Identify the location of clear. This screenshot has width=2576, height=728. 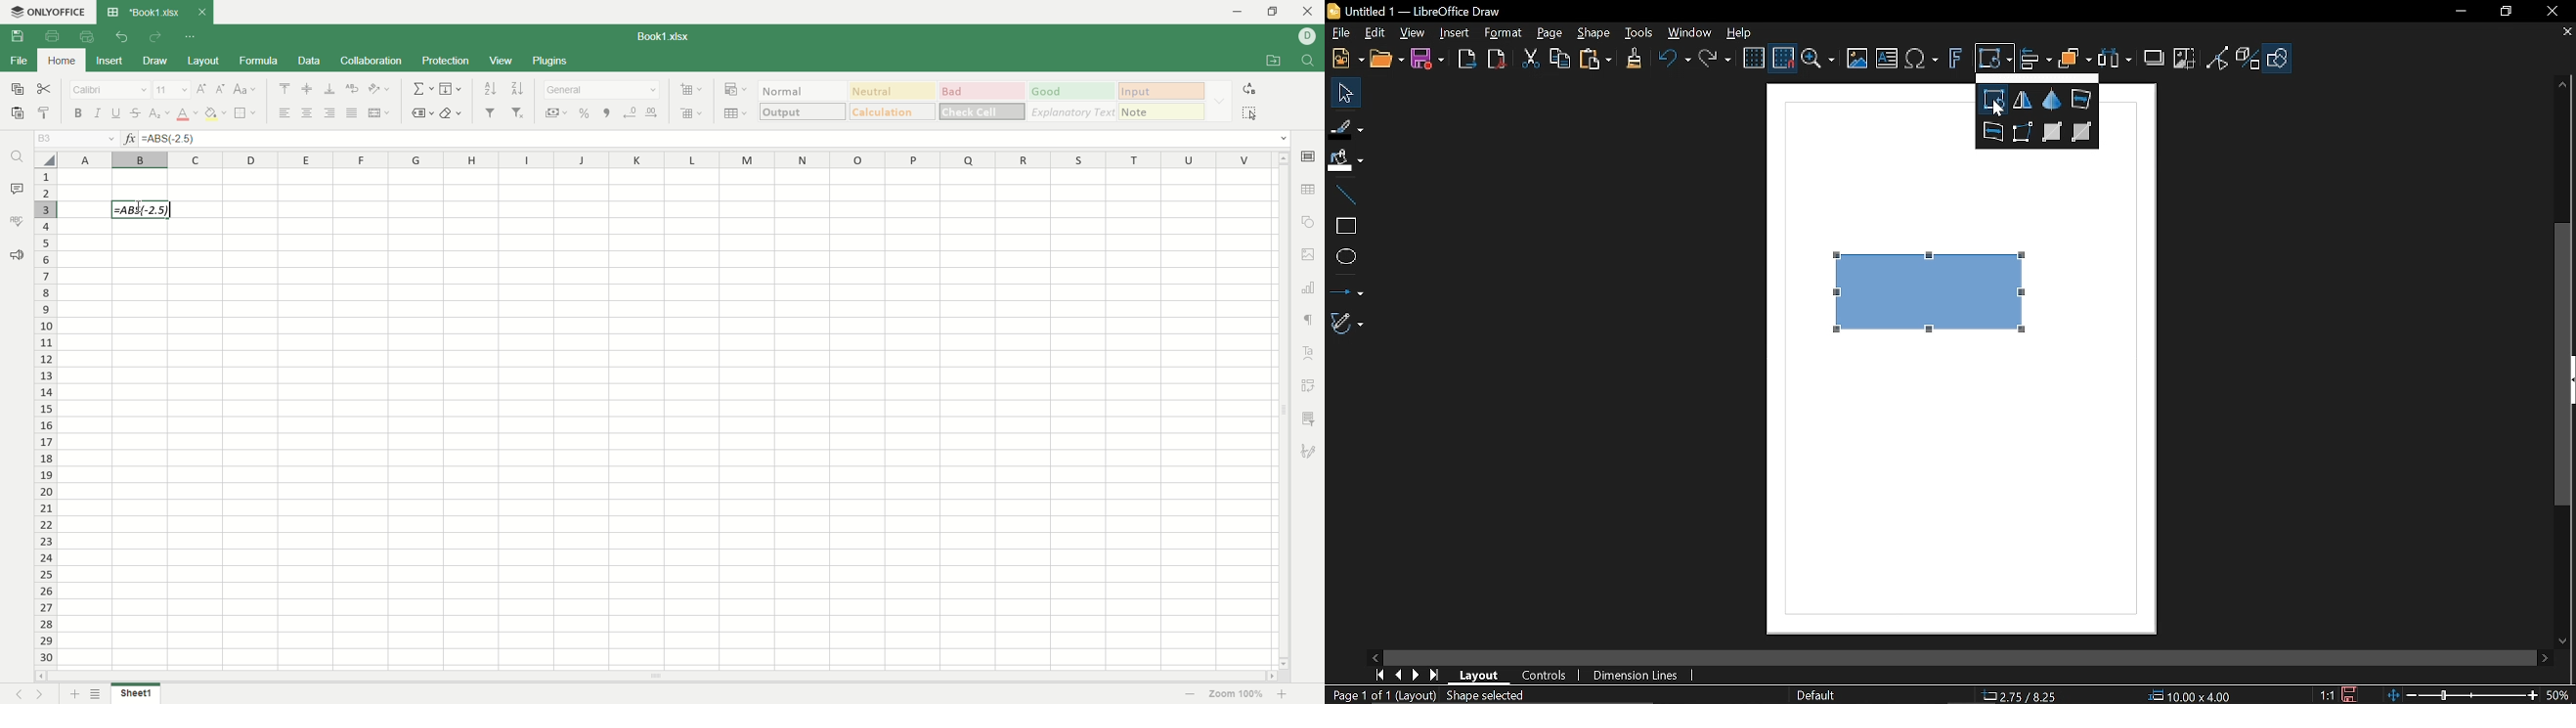
(453, 114).